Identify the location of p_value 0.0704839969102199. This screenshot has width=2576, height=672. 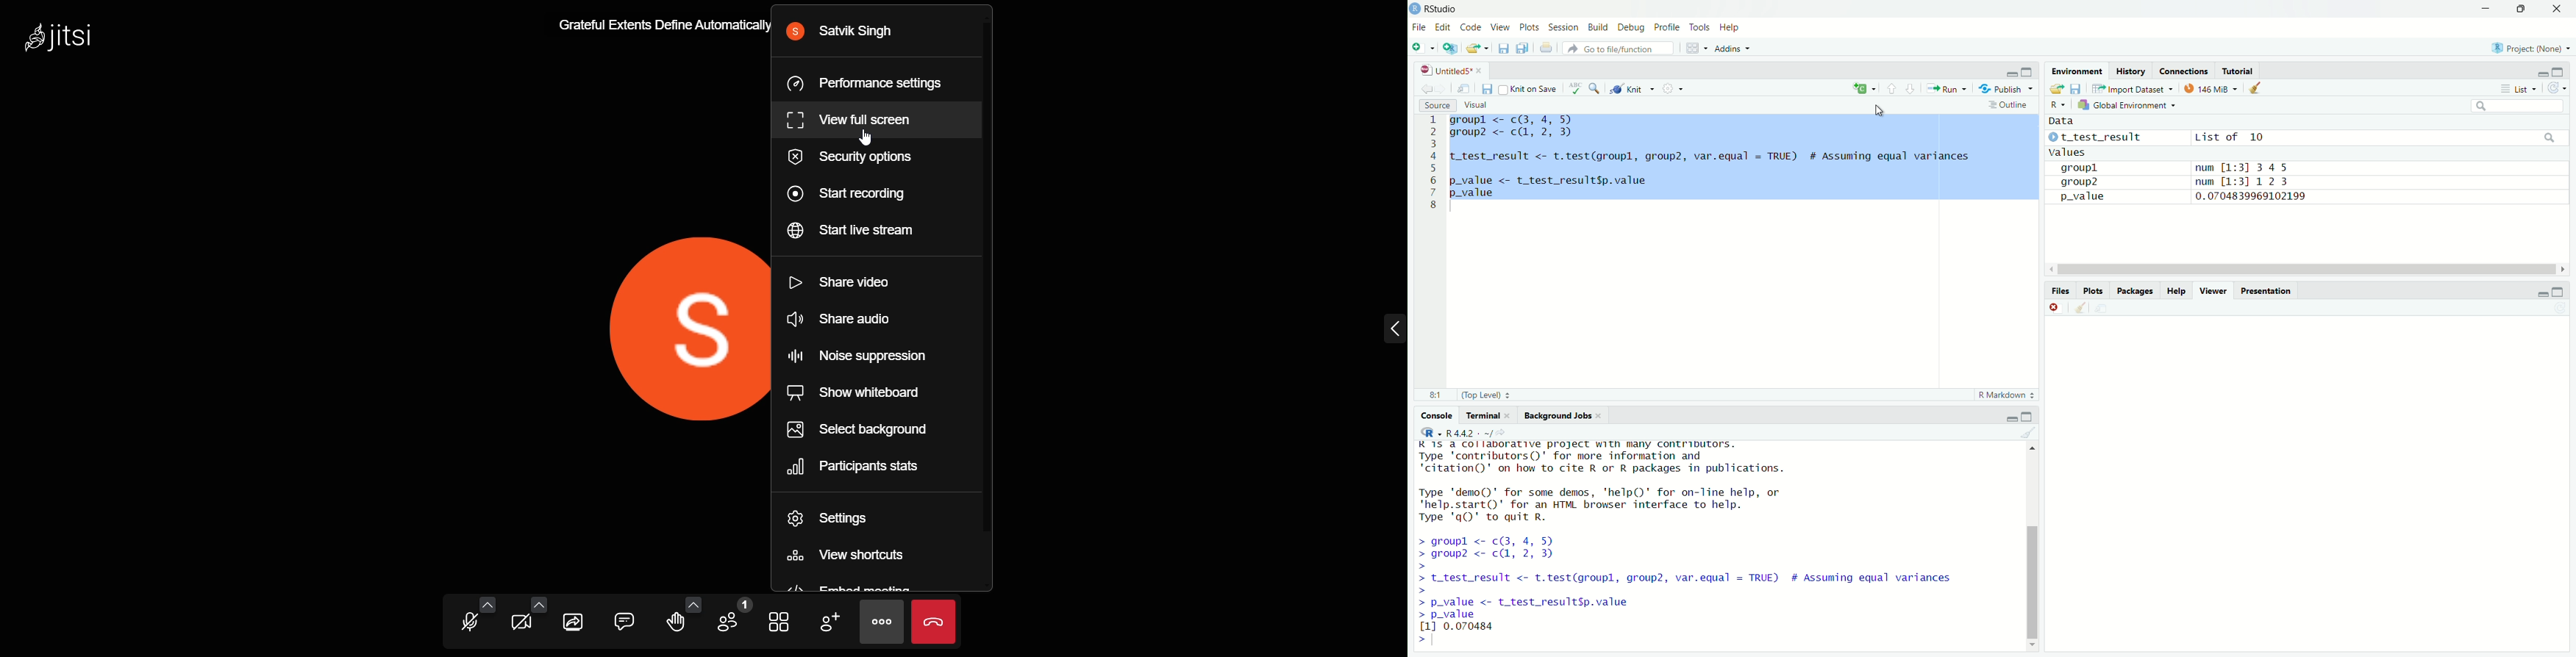
(2178, 197).